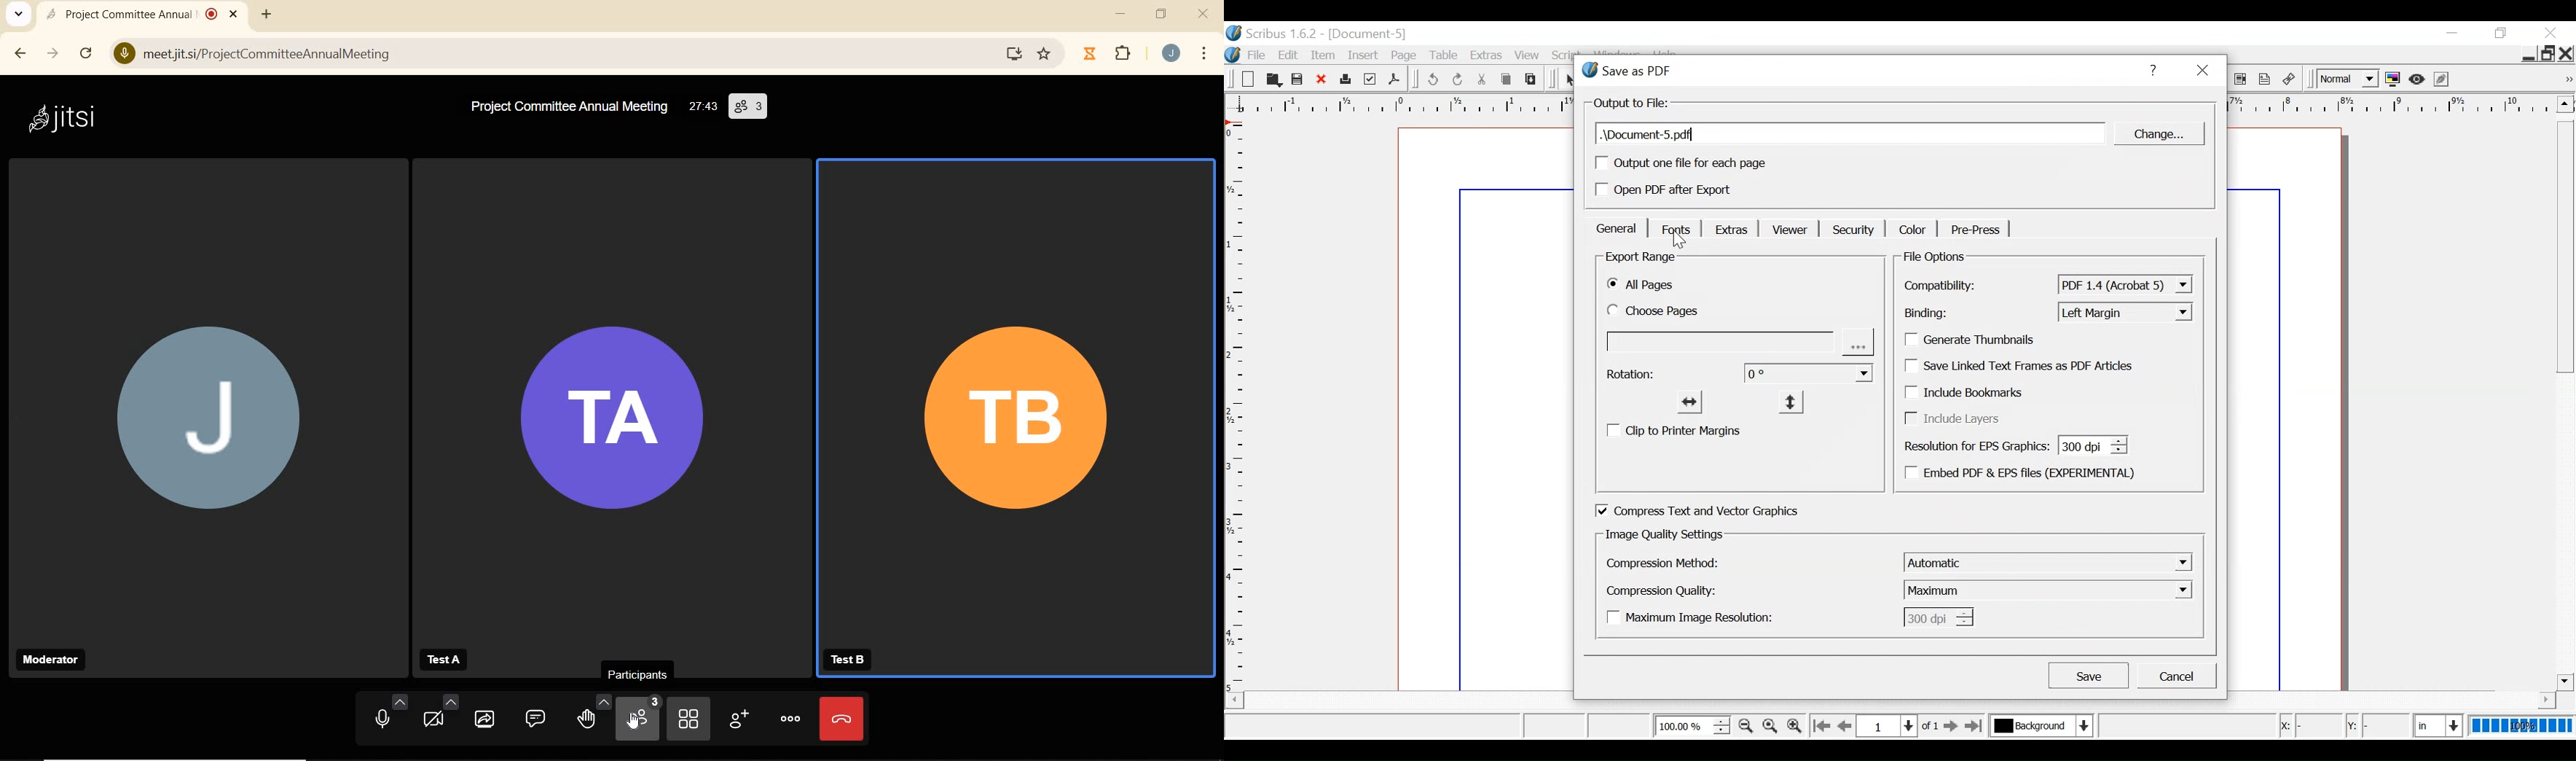 Image resolution: width=2576 pixels, height=784 pixels. Describe the element at coordinates (440, 711) in the screenshot. I see `CAMERA` at that location.